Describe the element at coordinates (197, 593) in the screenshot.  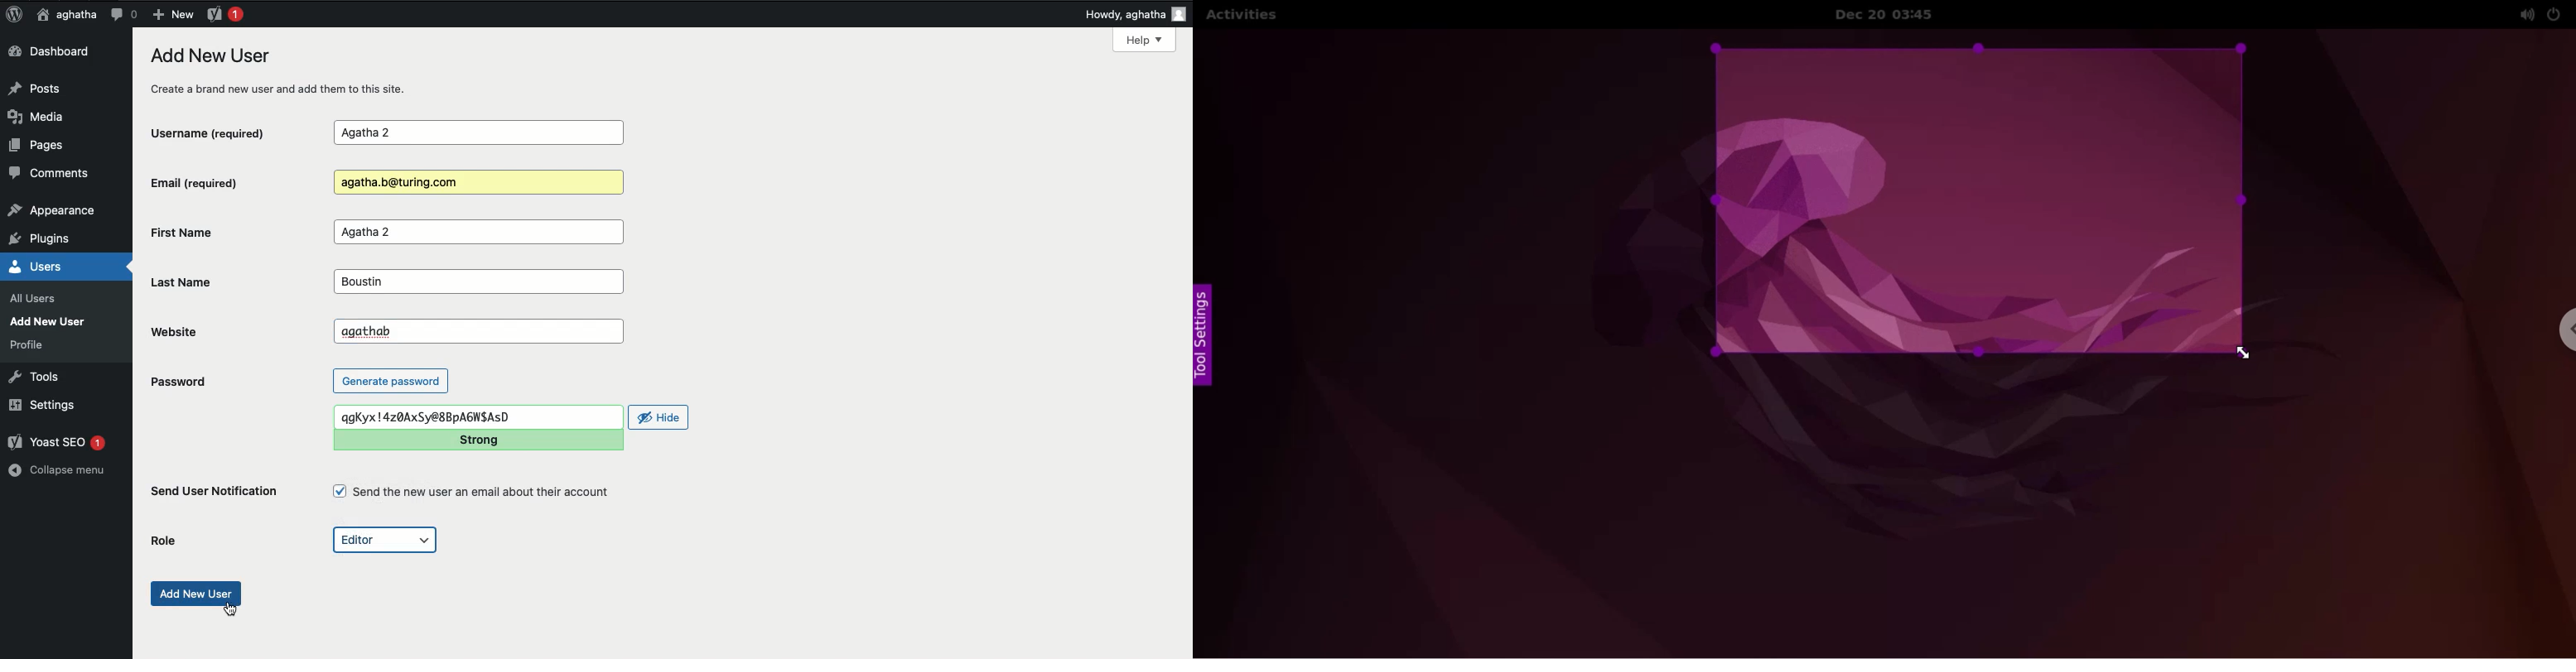
I see `Click add new user` at that location.